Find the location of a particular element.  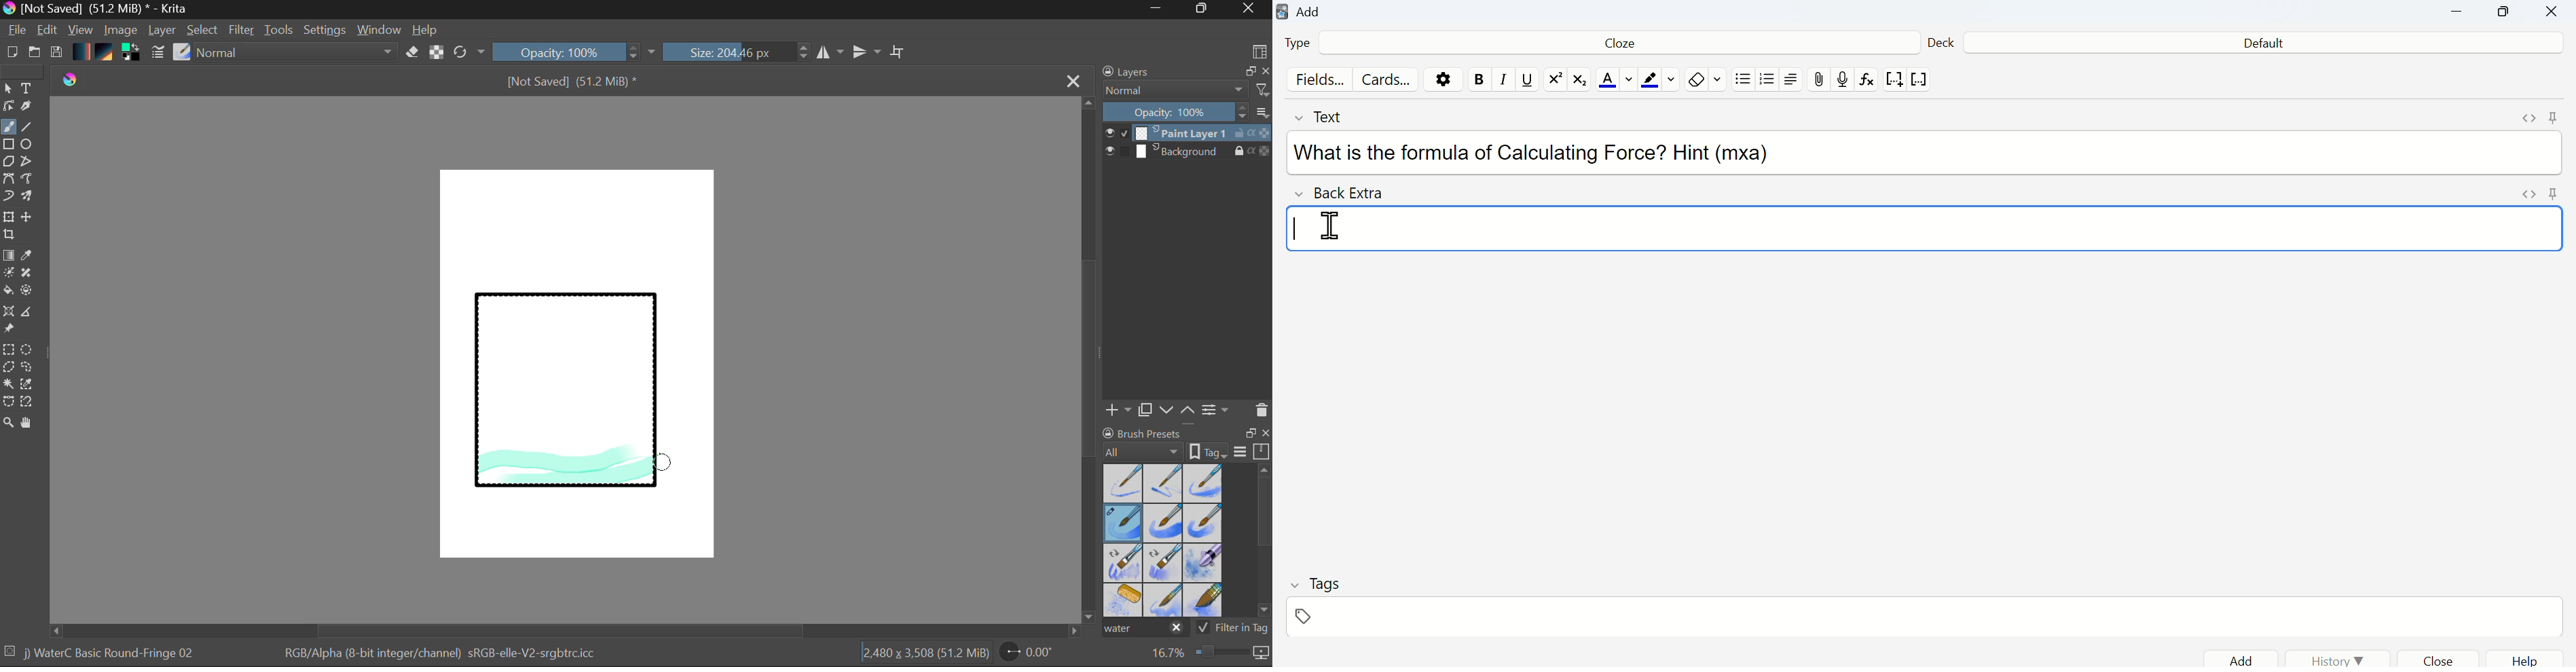

Water C - Dry is located at coordinates (1124, 482).